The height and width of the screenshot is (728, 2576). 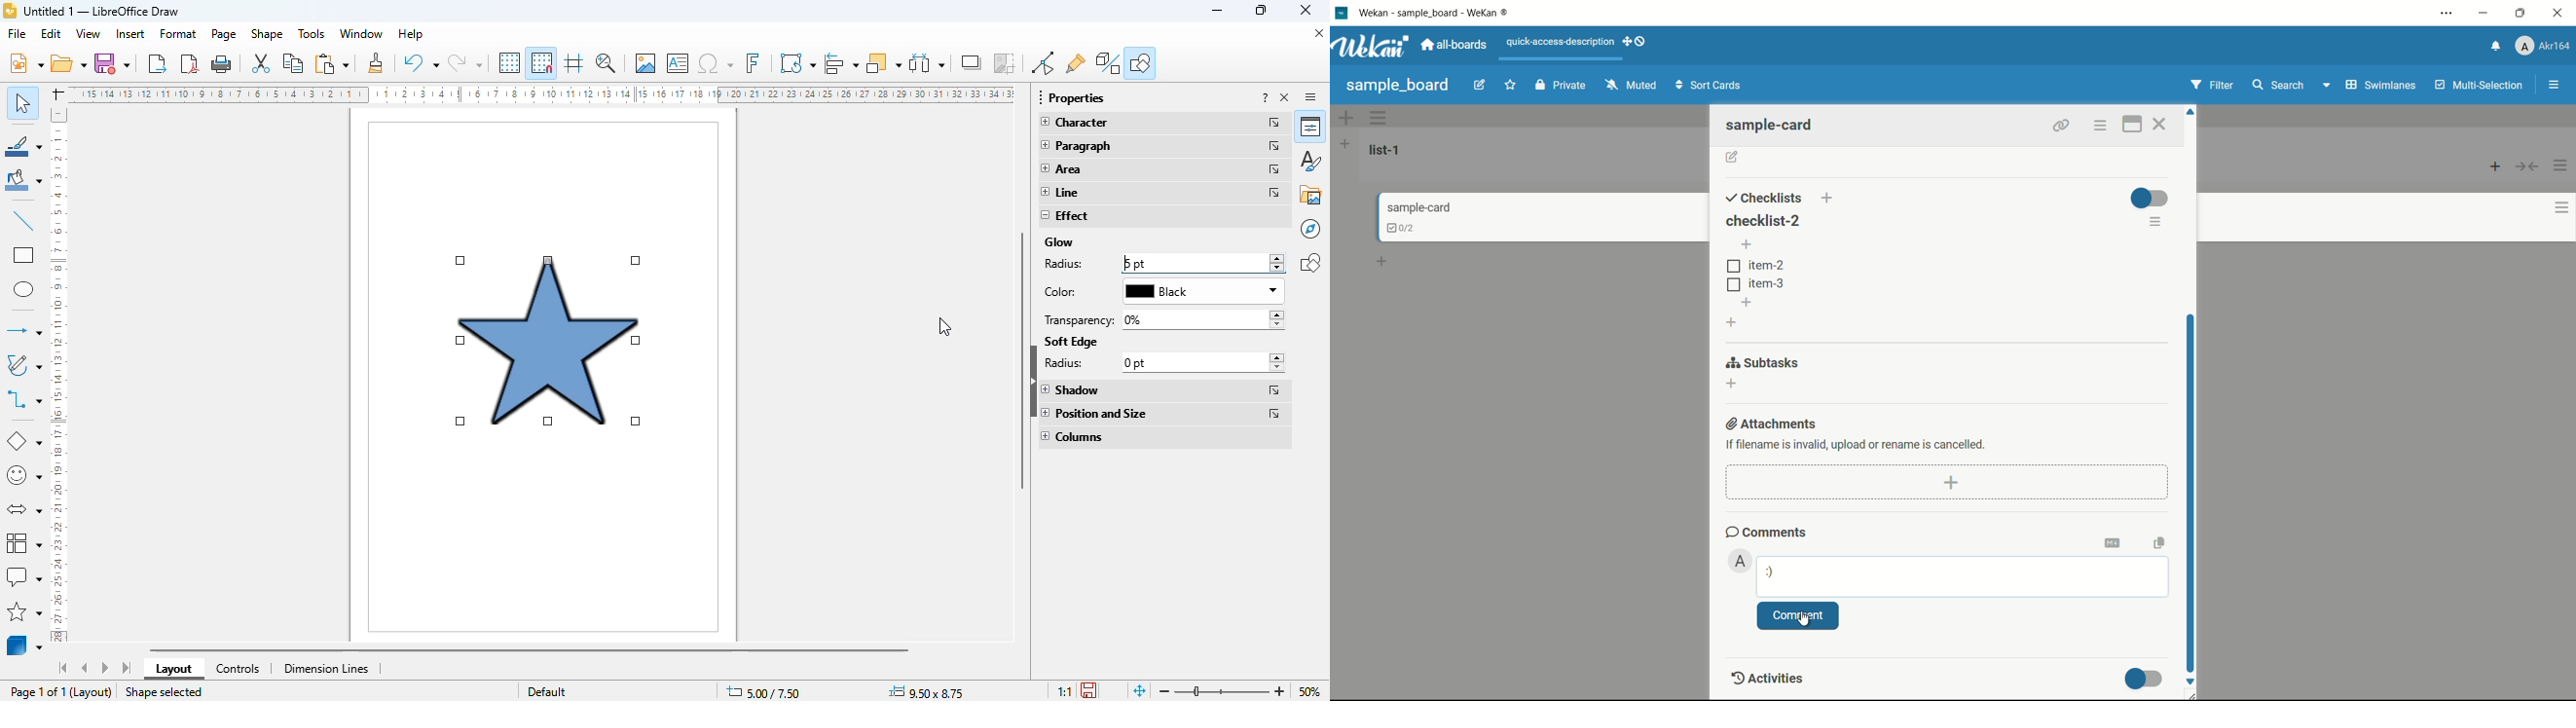 What do you see at coordinates (1190, 264) in the screenshot?
I see ` 5 pt` at bounding box center [1190, 264].